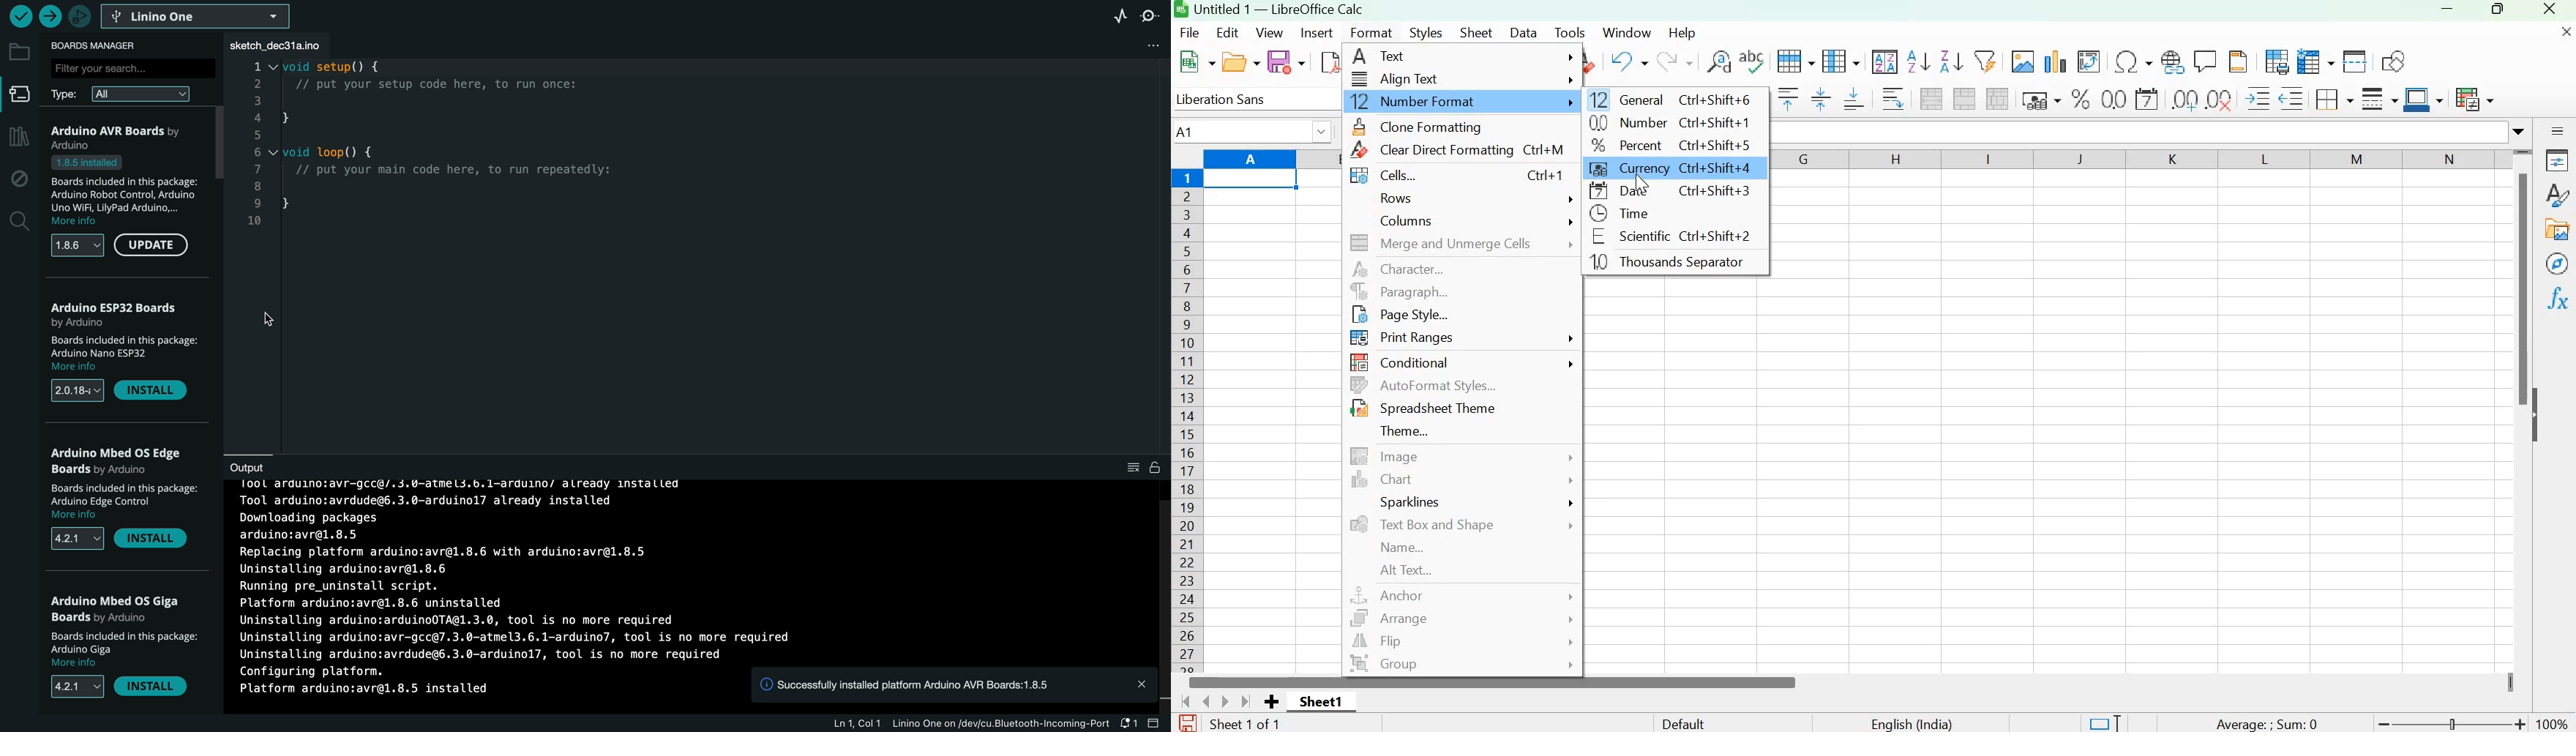 This screenshot has height=756, width=2576. What do you see at coordinates (1465, 362) in the screenshot?
I see `Conditional` at bounding box center [1465, 362].